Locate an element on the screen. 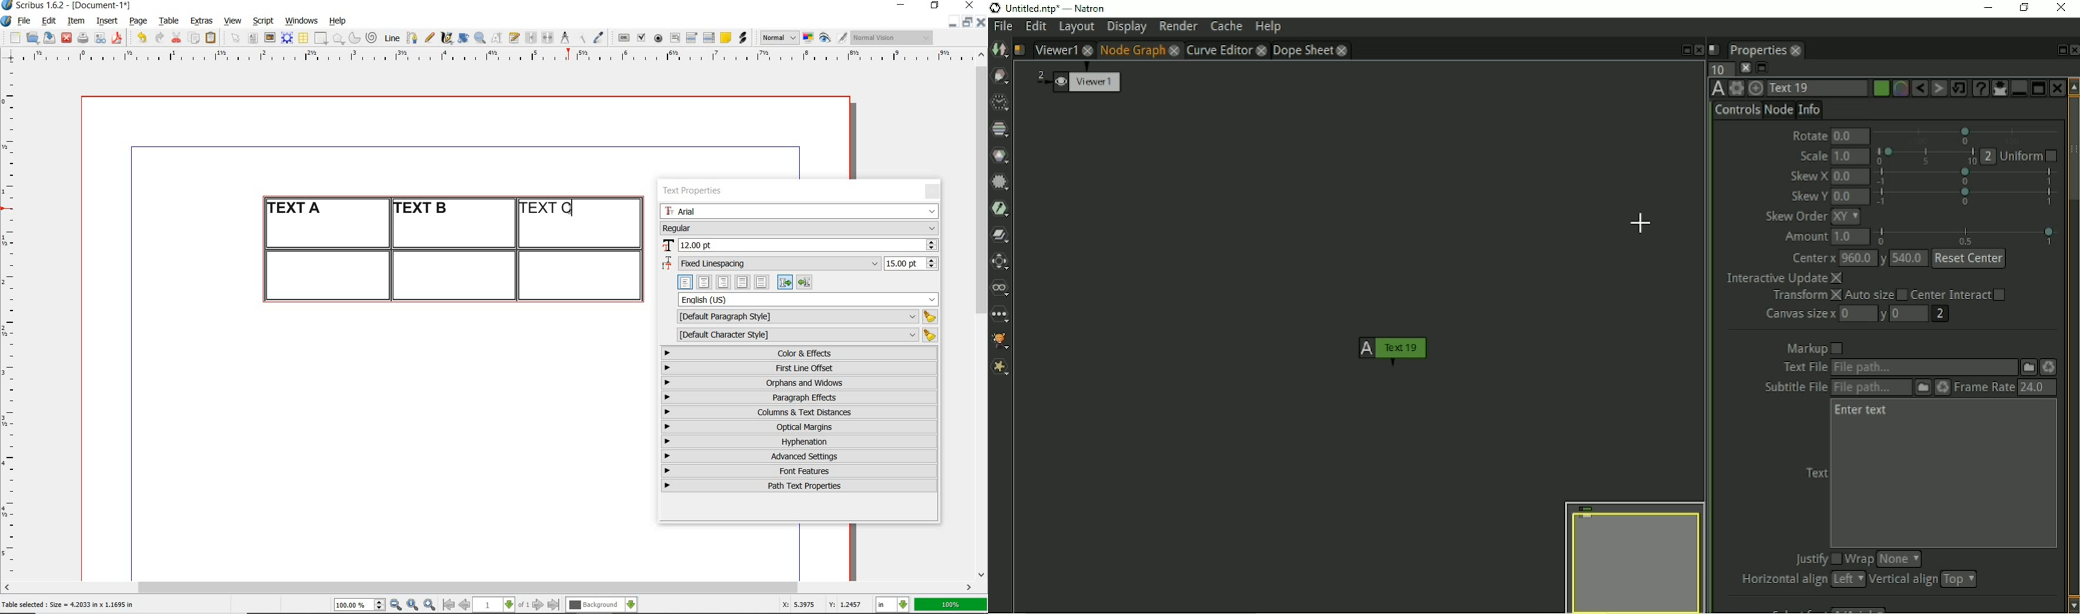 The width and height of the screenshot is (2100, 616). polygon is located at coordinates (338, 38).